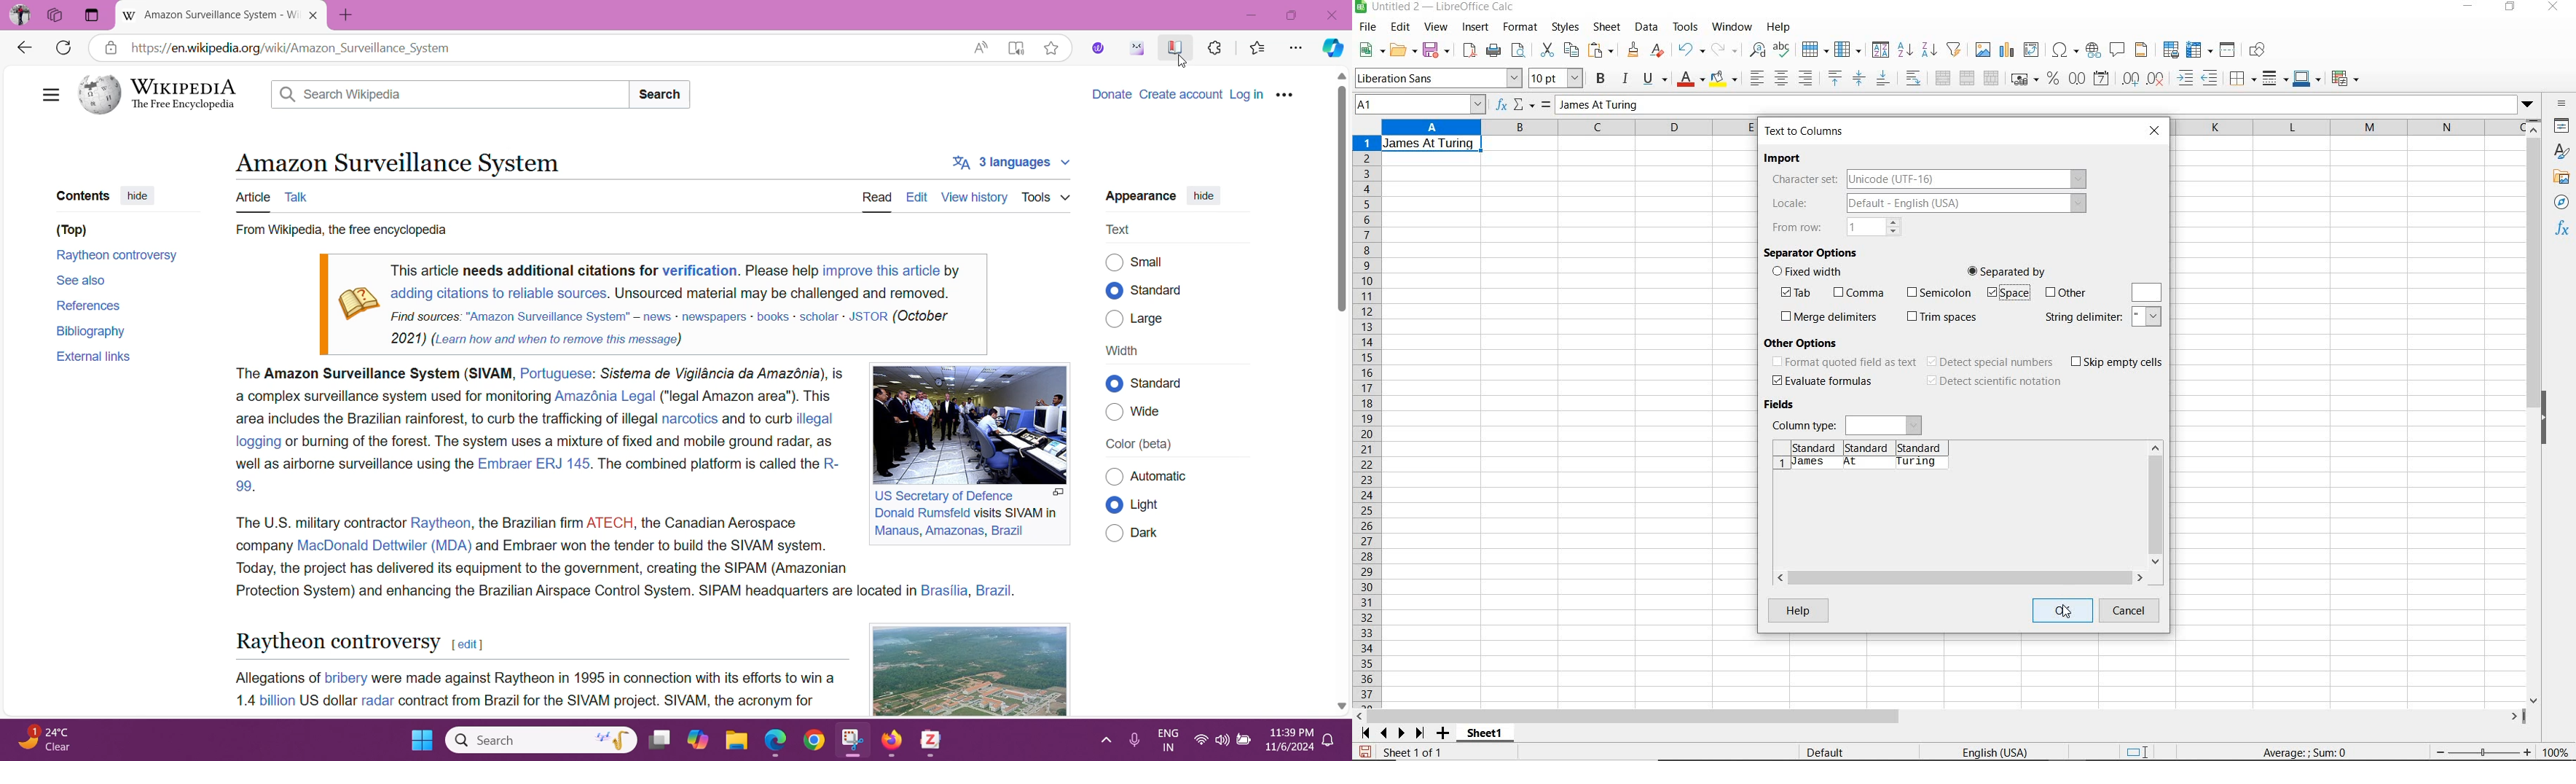 This screenshot has height=784, width=2576. What do you see at coordinates (2244, 77) in the screenshot?
I see `border style` at bounding box center [2244, 77].